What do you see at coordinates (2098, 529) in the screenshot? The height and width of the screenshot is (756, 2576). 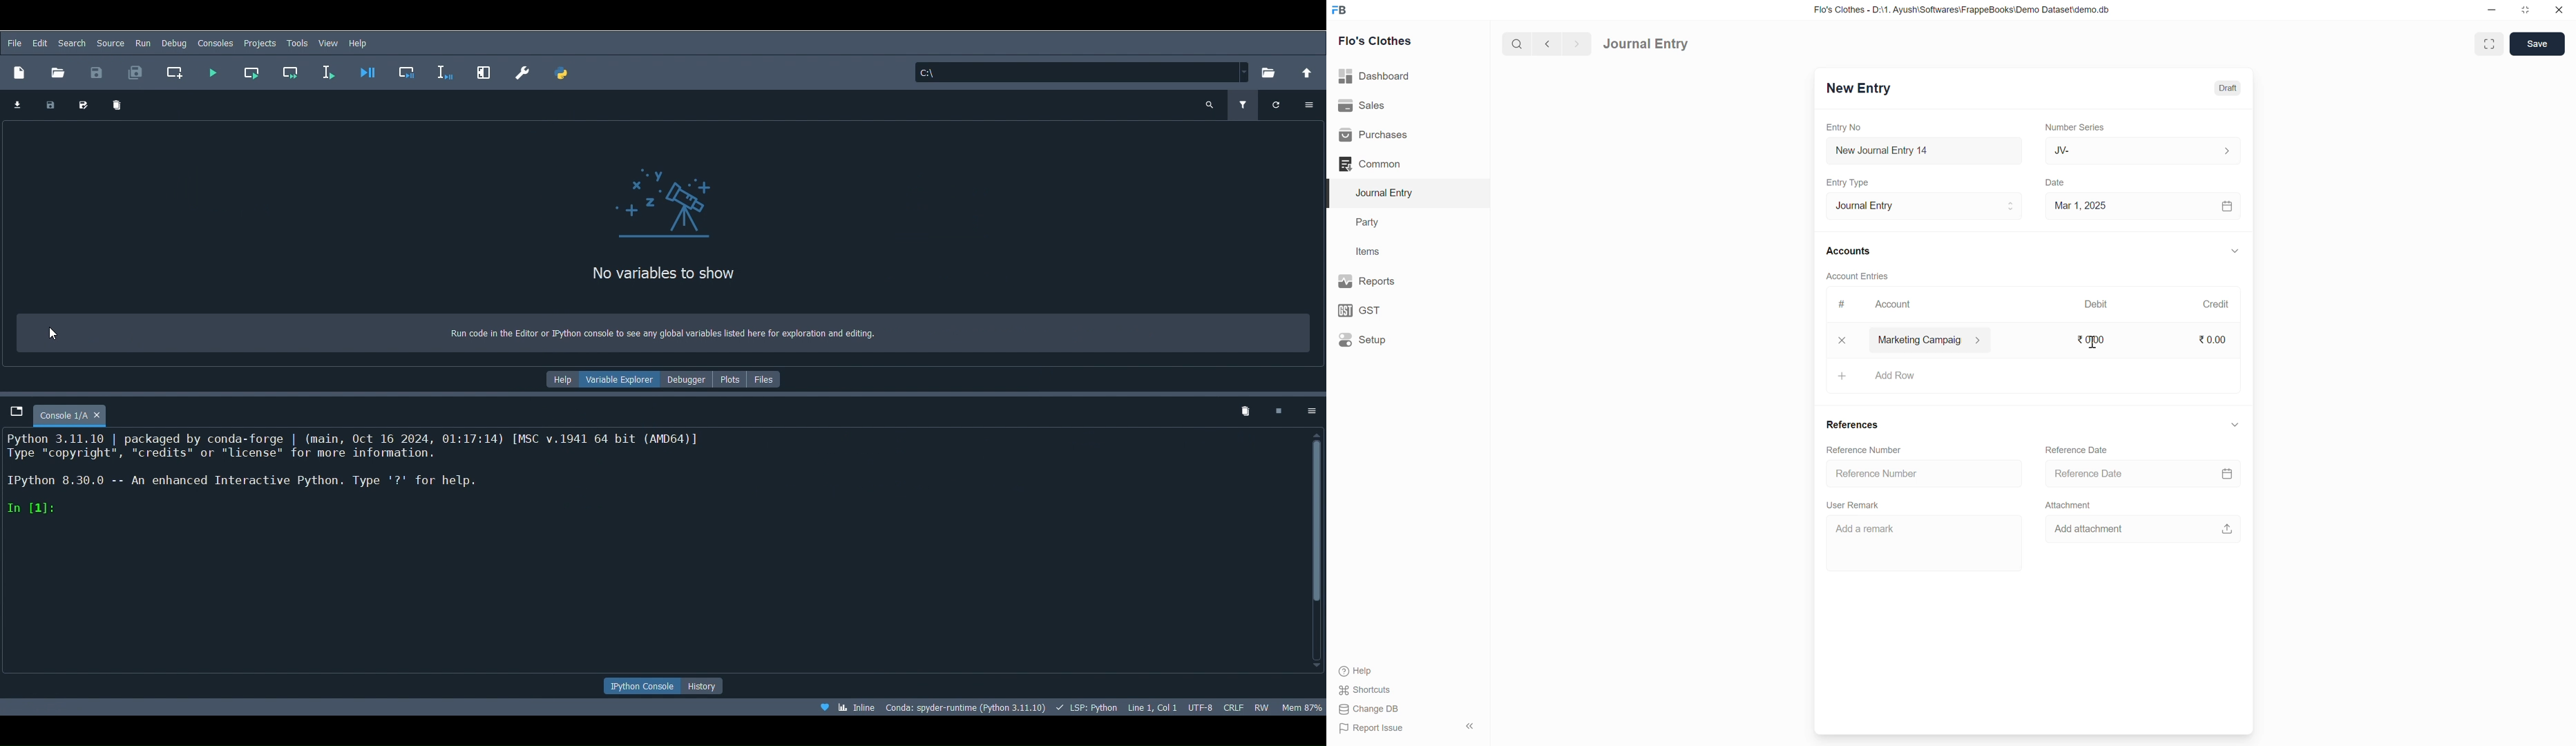 I see `Add attachment` at bounding box center [2098, 529].